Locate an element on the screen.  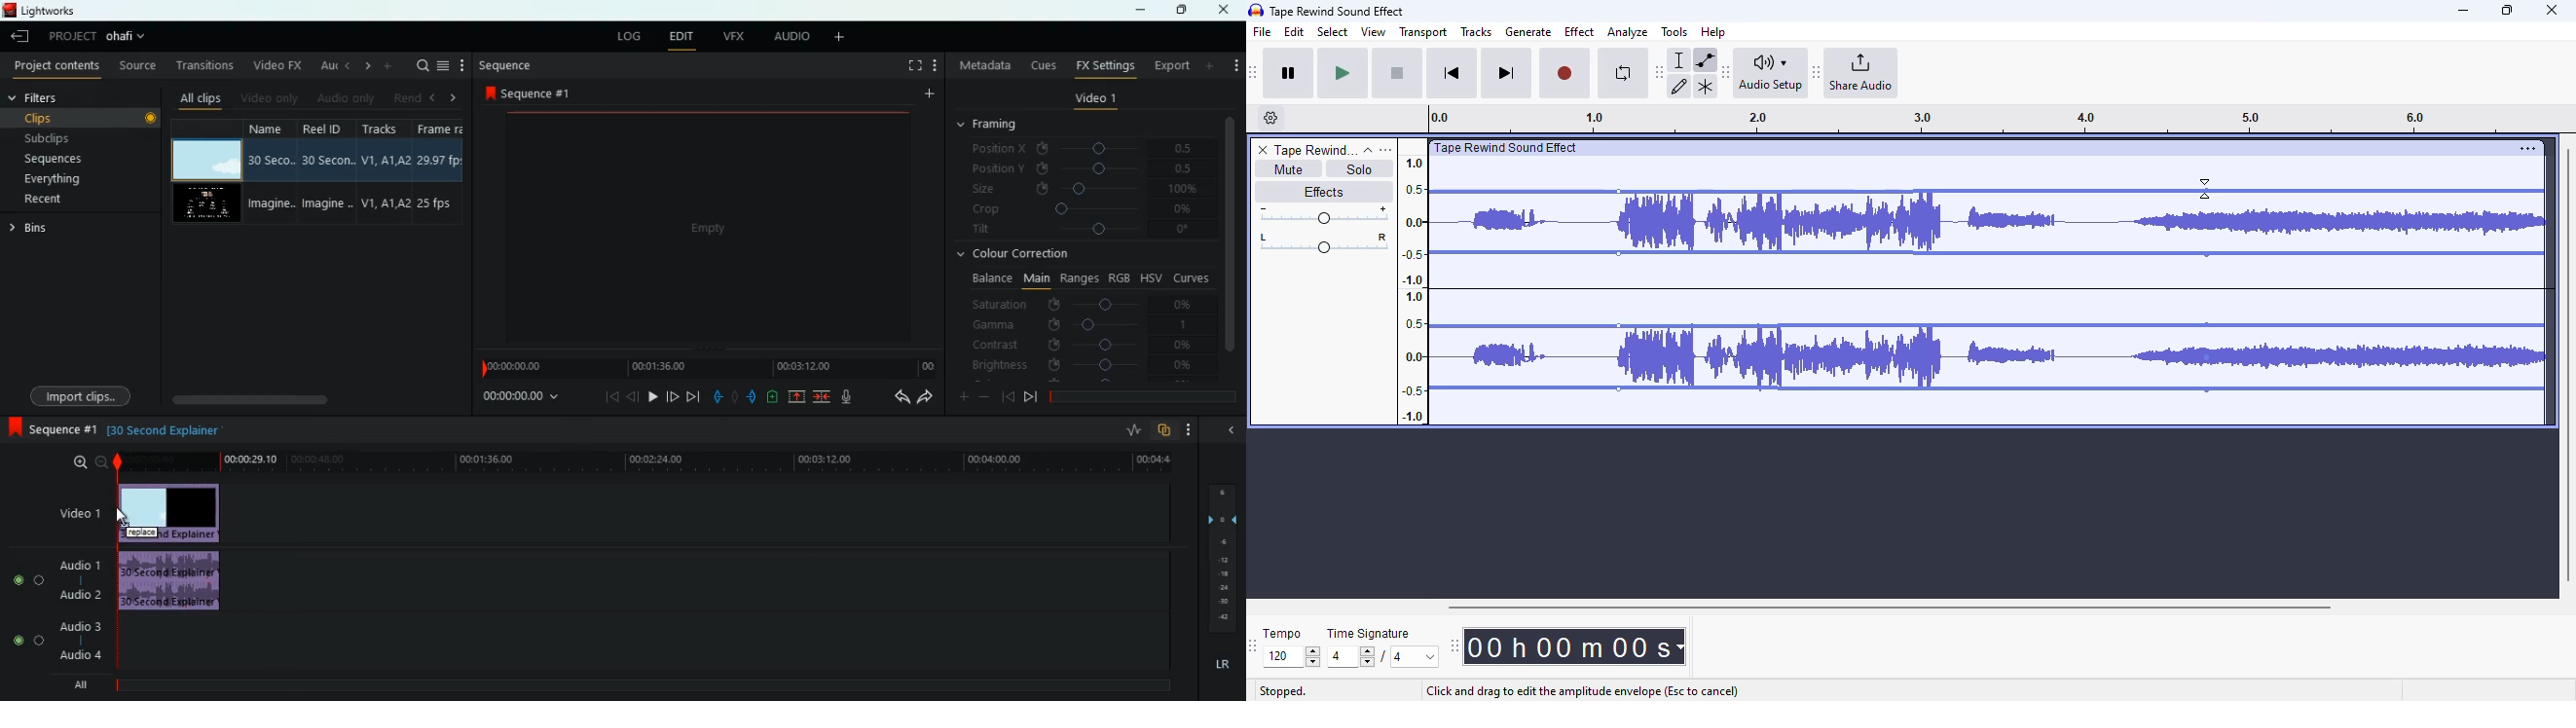
video is located at coordinates (173, 513).